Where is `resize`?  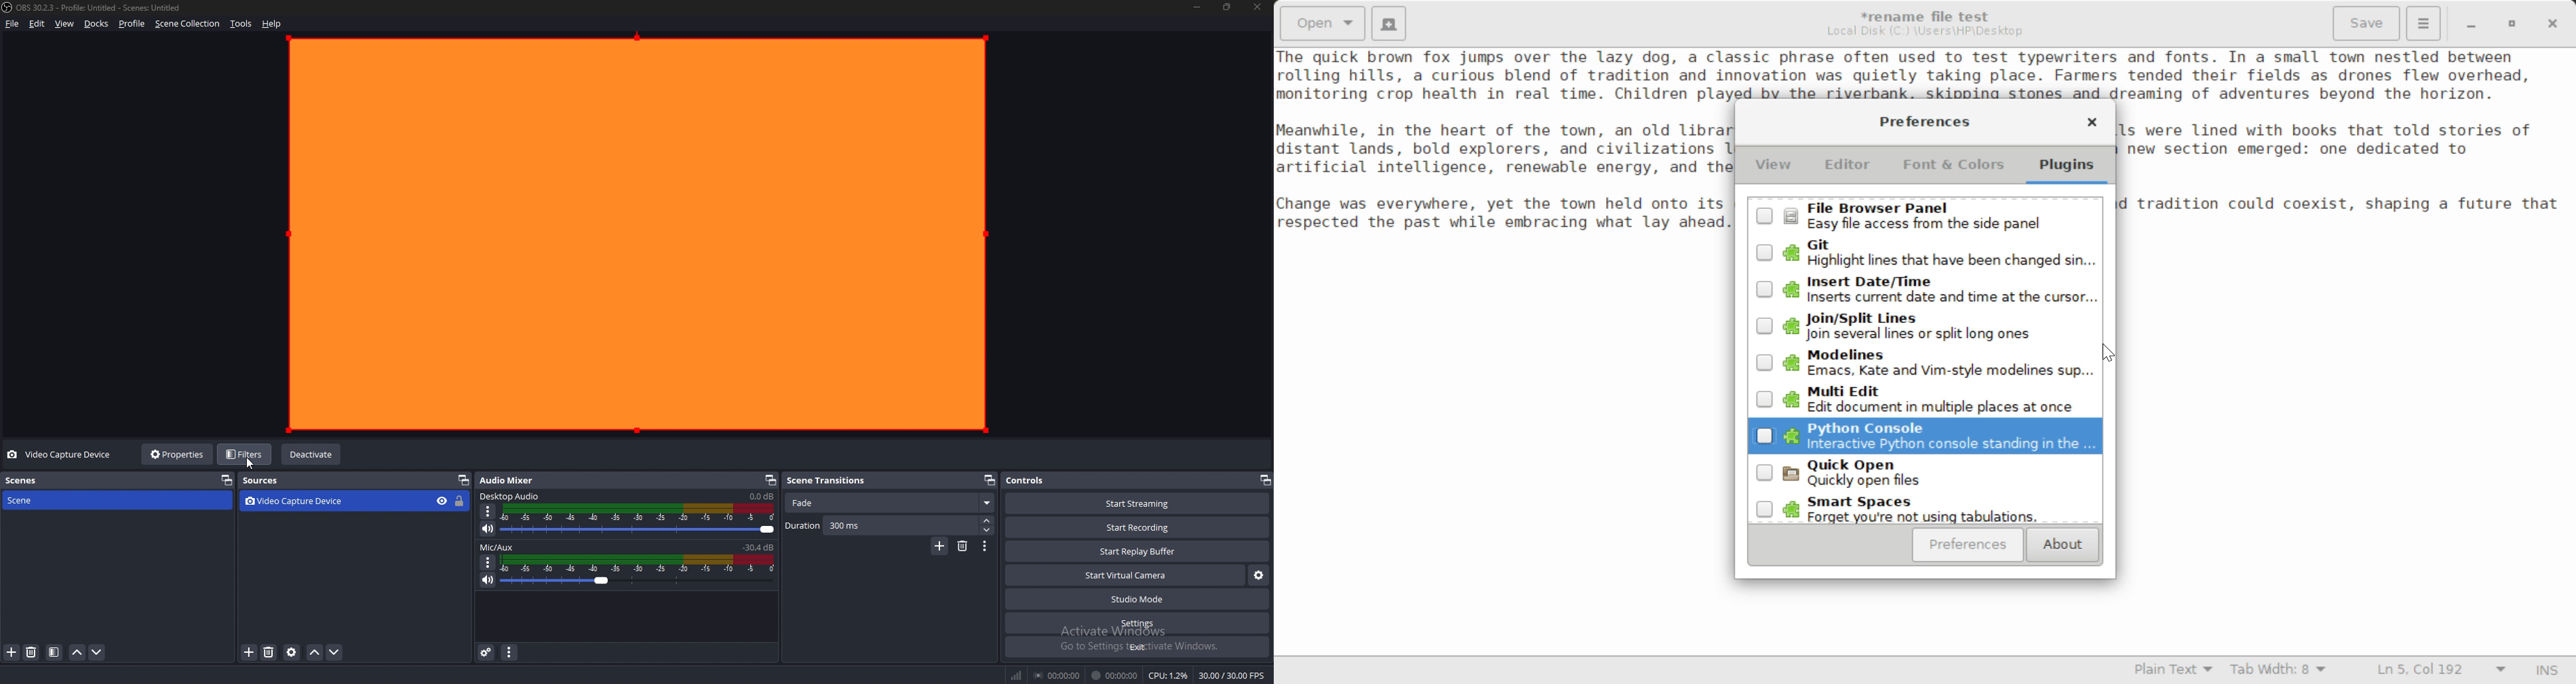
resize is located at coordinates (1228, 7).